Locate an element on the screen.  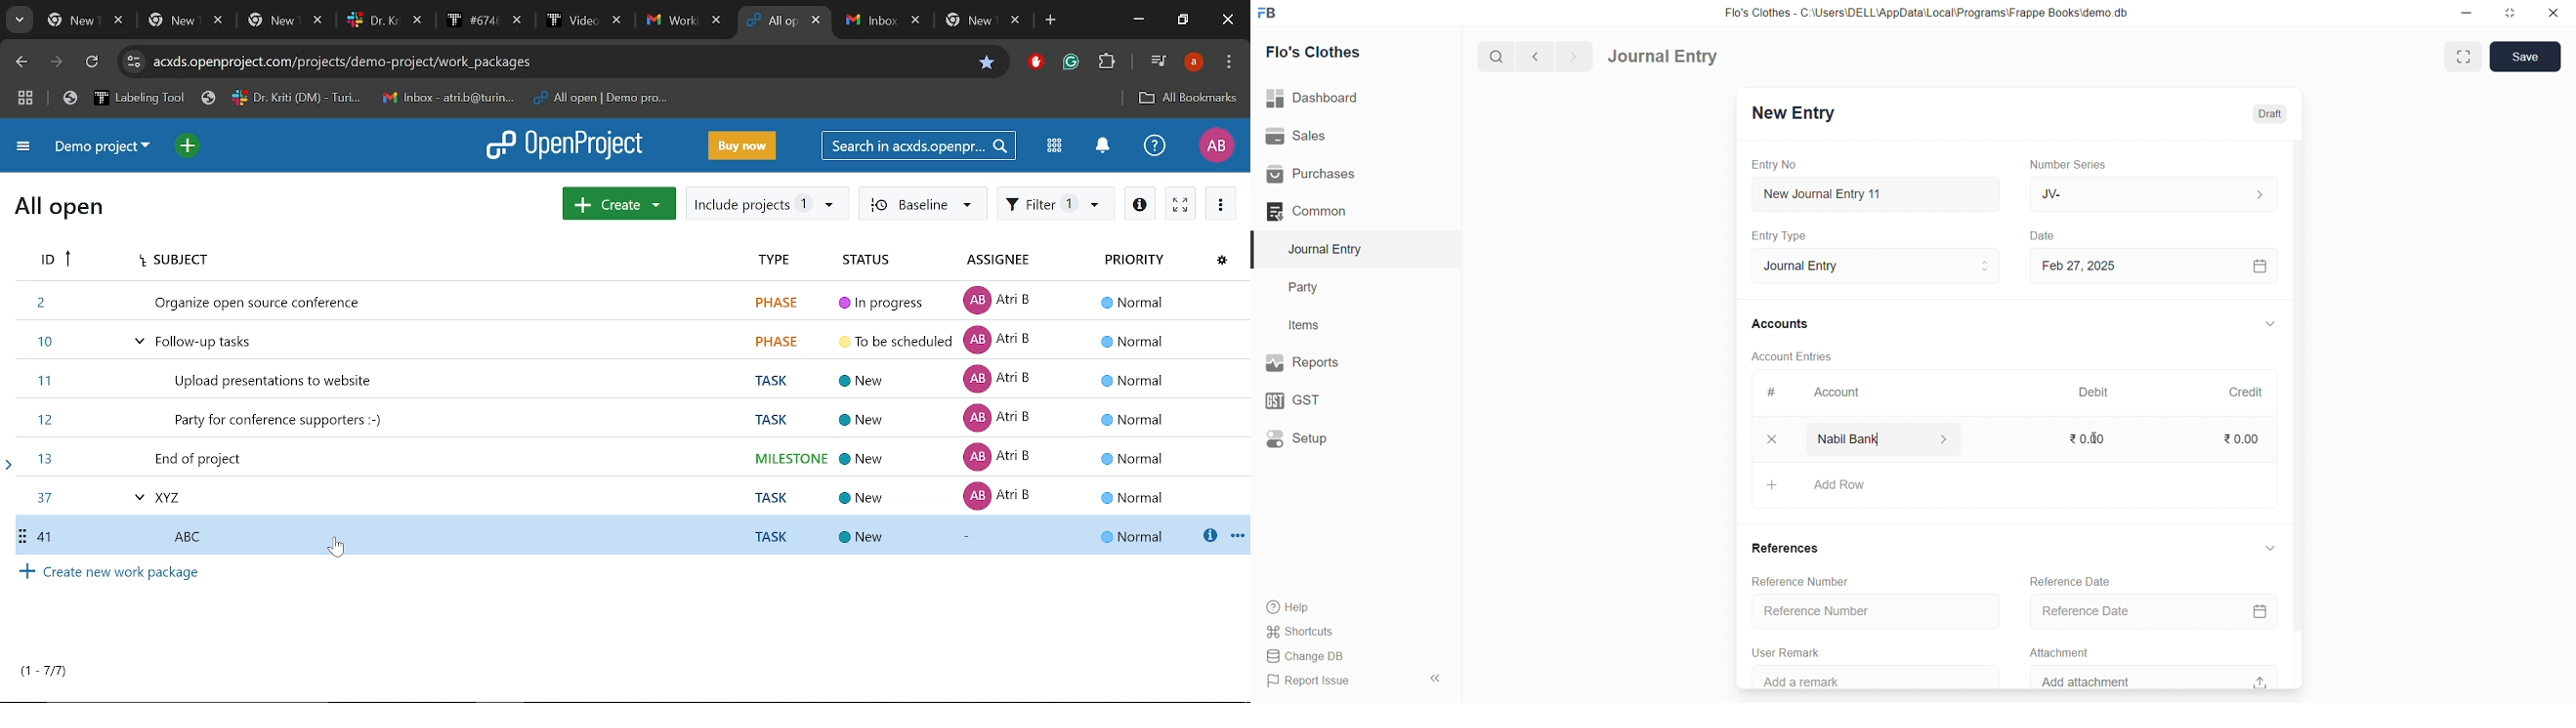
Report Issue is located at coordinates (1333, 684).